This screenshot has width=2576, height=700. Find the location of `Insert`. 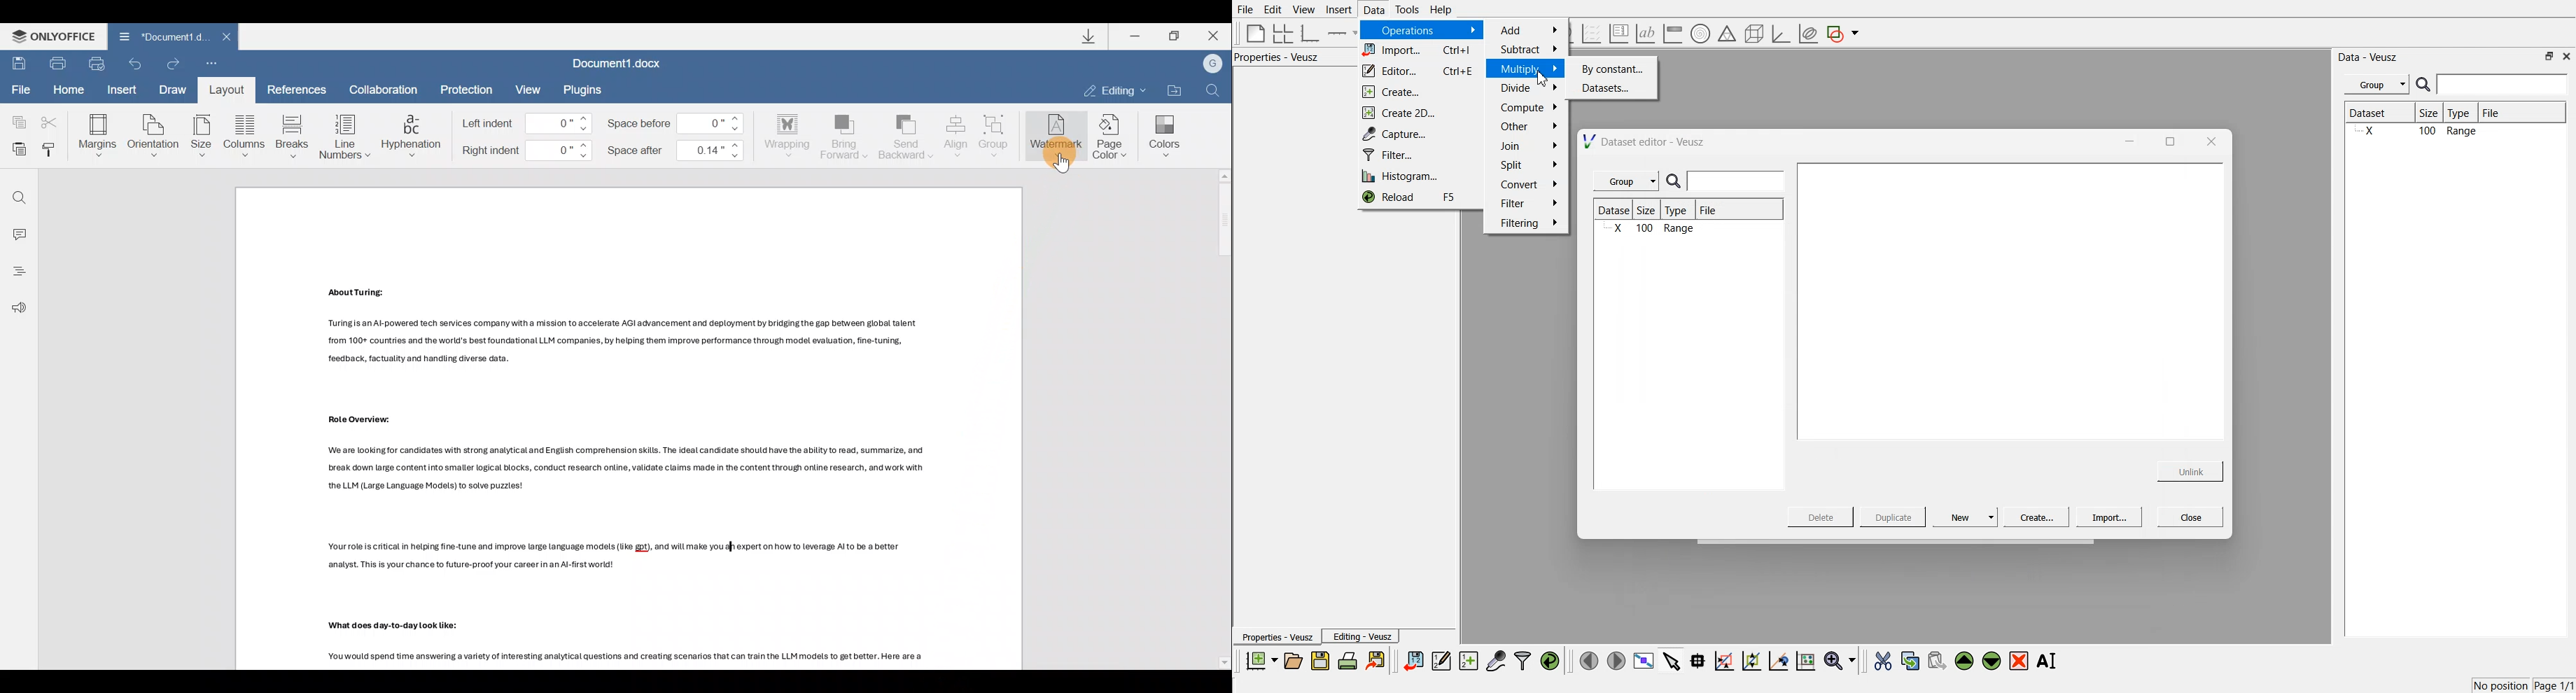

Insert is located at coordinates (1337, 10).